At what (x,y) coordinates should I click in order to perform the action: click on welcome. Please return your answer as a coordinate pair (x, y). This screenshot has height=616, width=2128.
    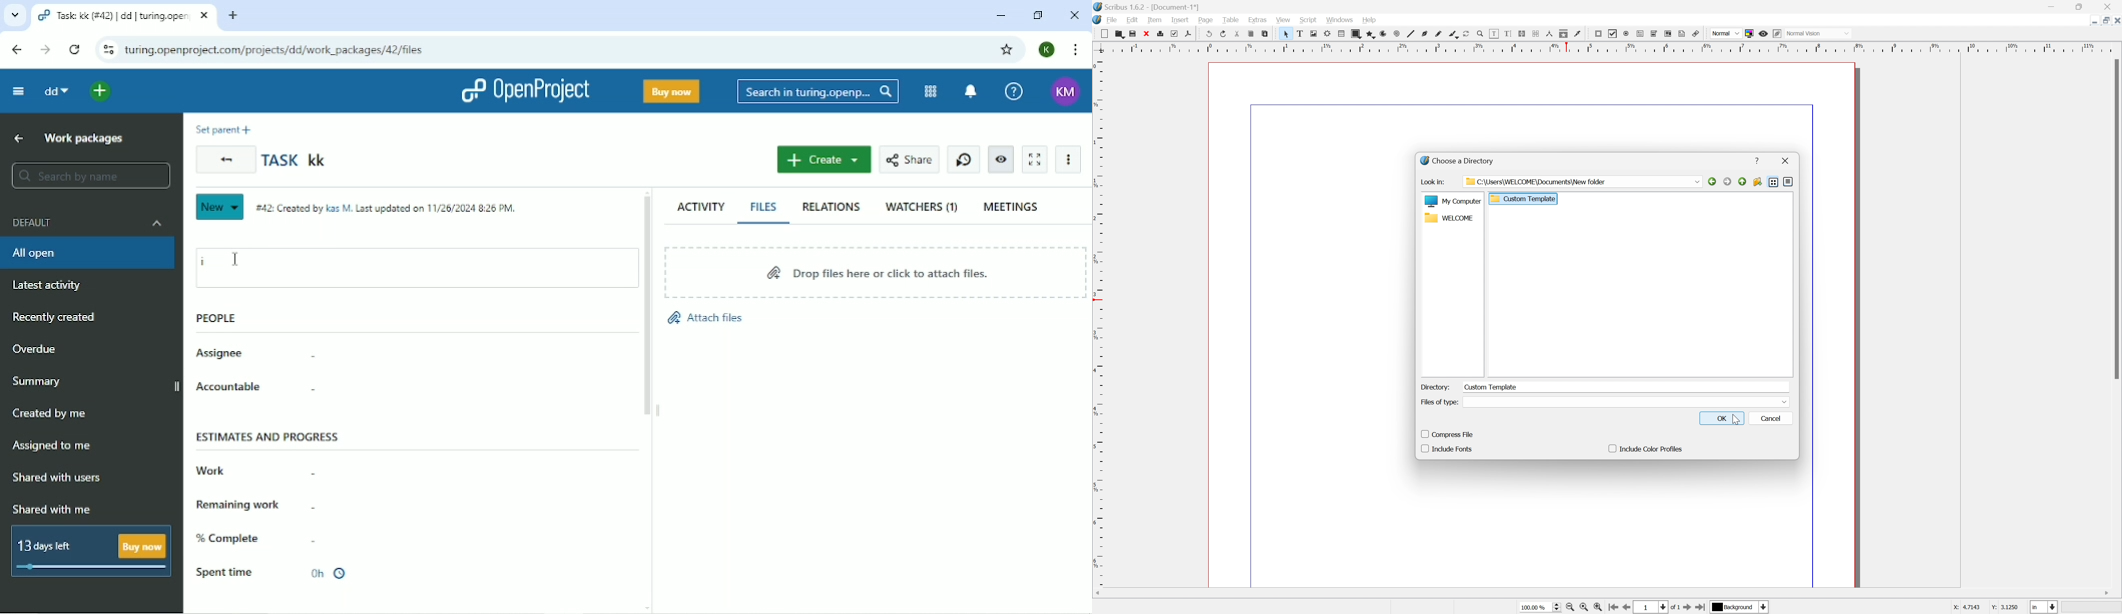
    Looking at the image, I should click on (1448, 220).